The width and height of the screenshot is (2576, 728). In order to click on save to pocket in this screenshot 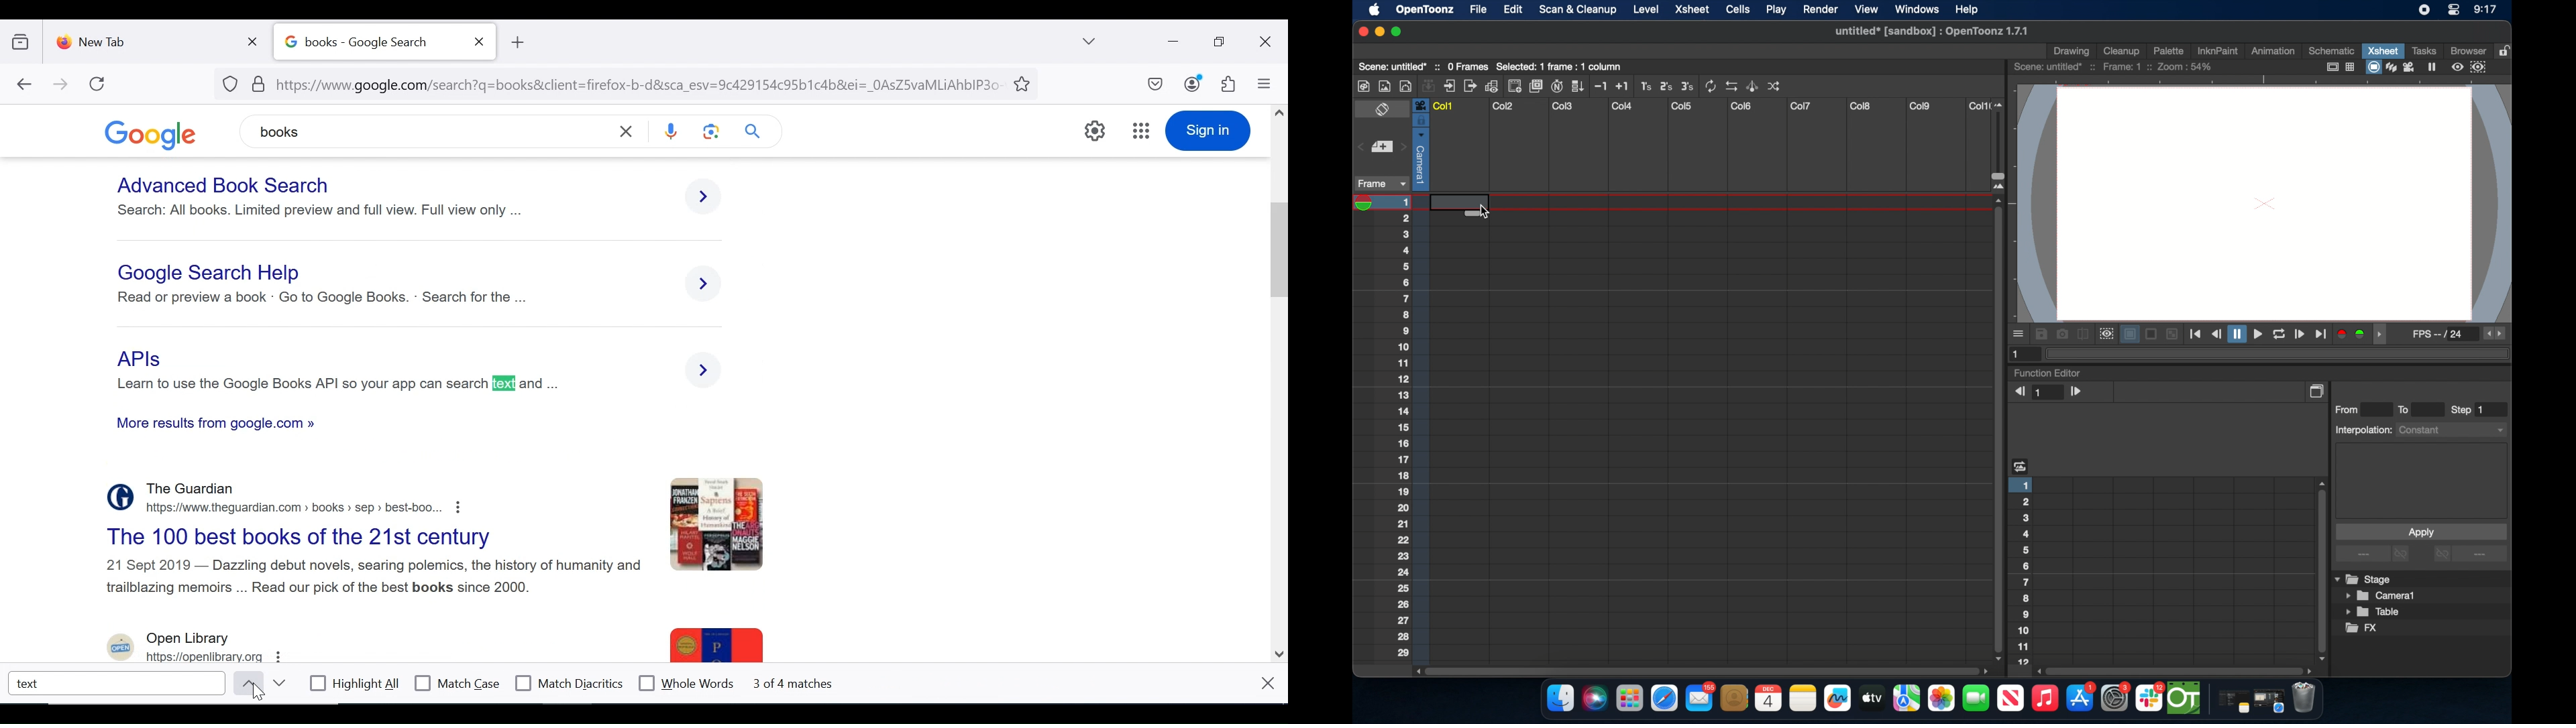, I will do `click(1154, 85)`.